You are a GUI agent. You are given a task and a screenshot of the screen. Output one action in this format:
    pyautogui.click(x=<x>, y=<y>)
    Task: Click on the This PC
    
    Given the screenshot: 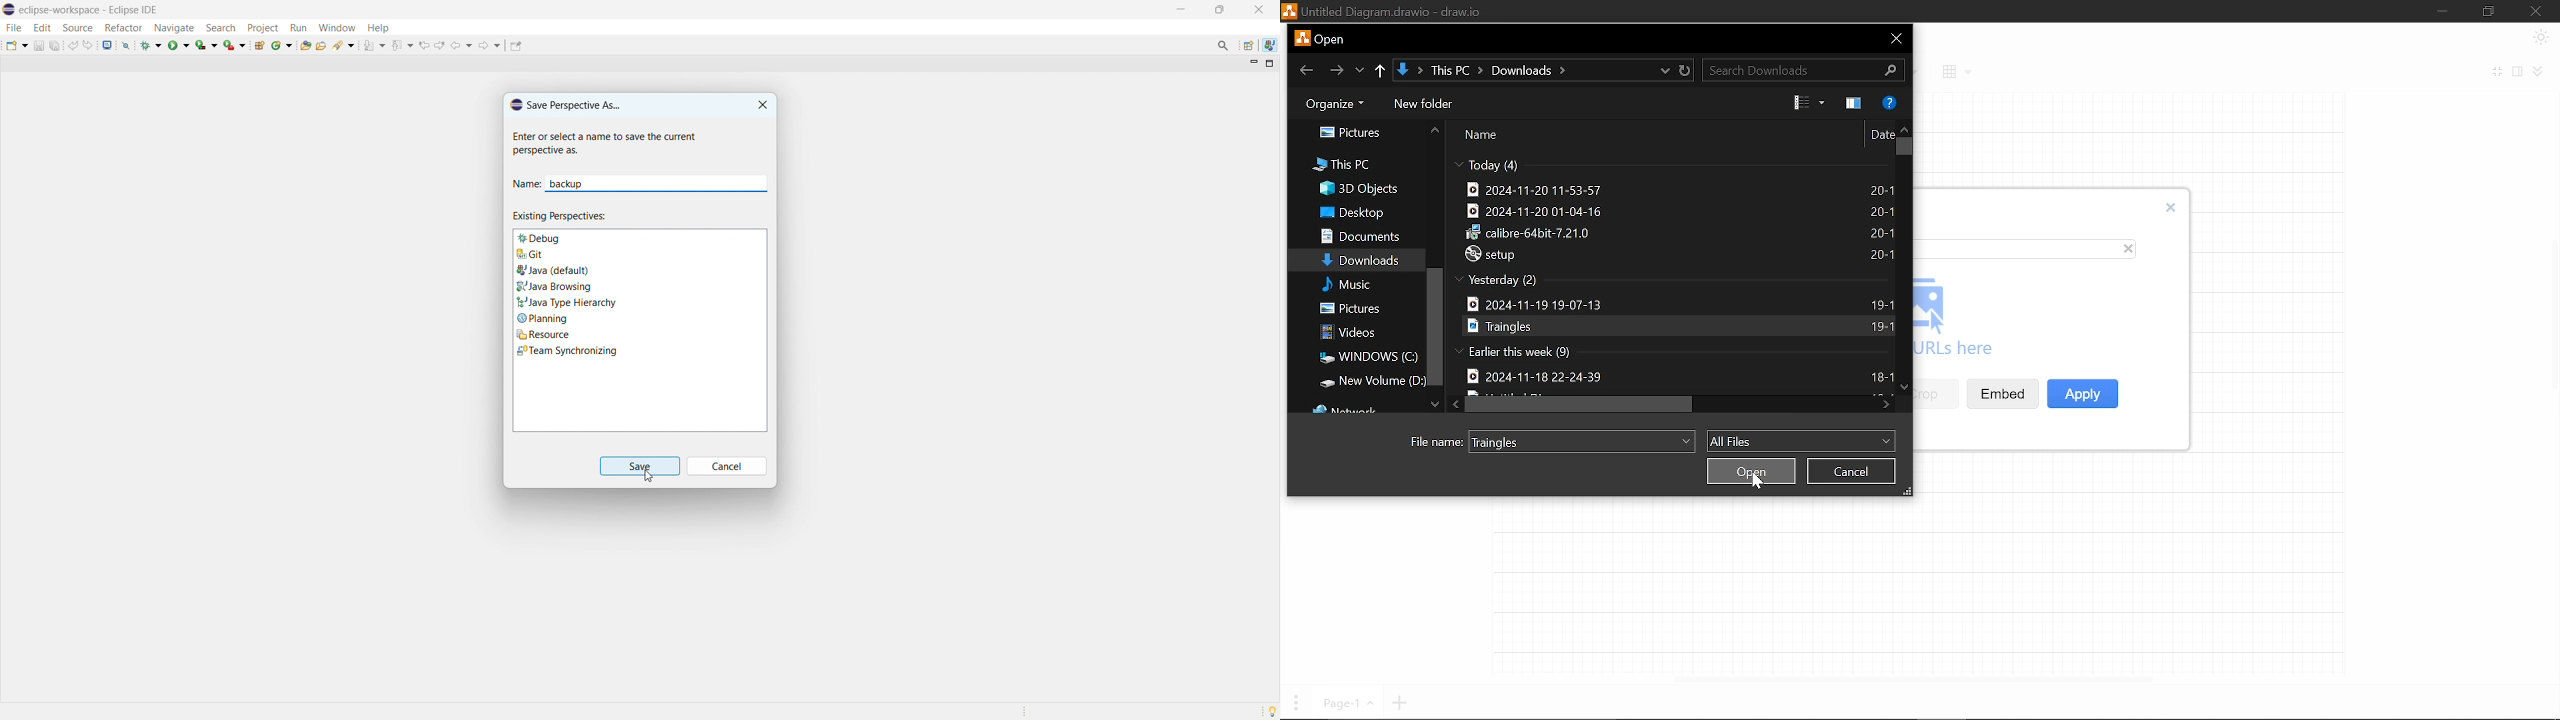 What is the action you would take?
    pyautogui.click(x=1352, y=165)
    